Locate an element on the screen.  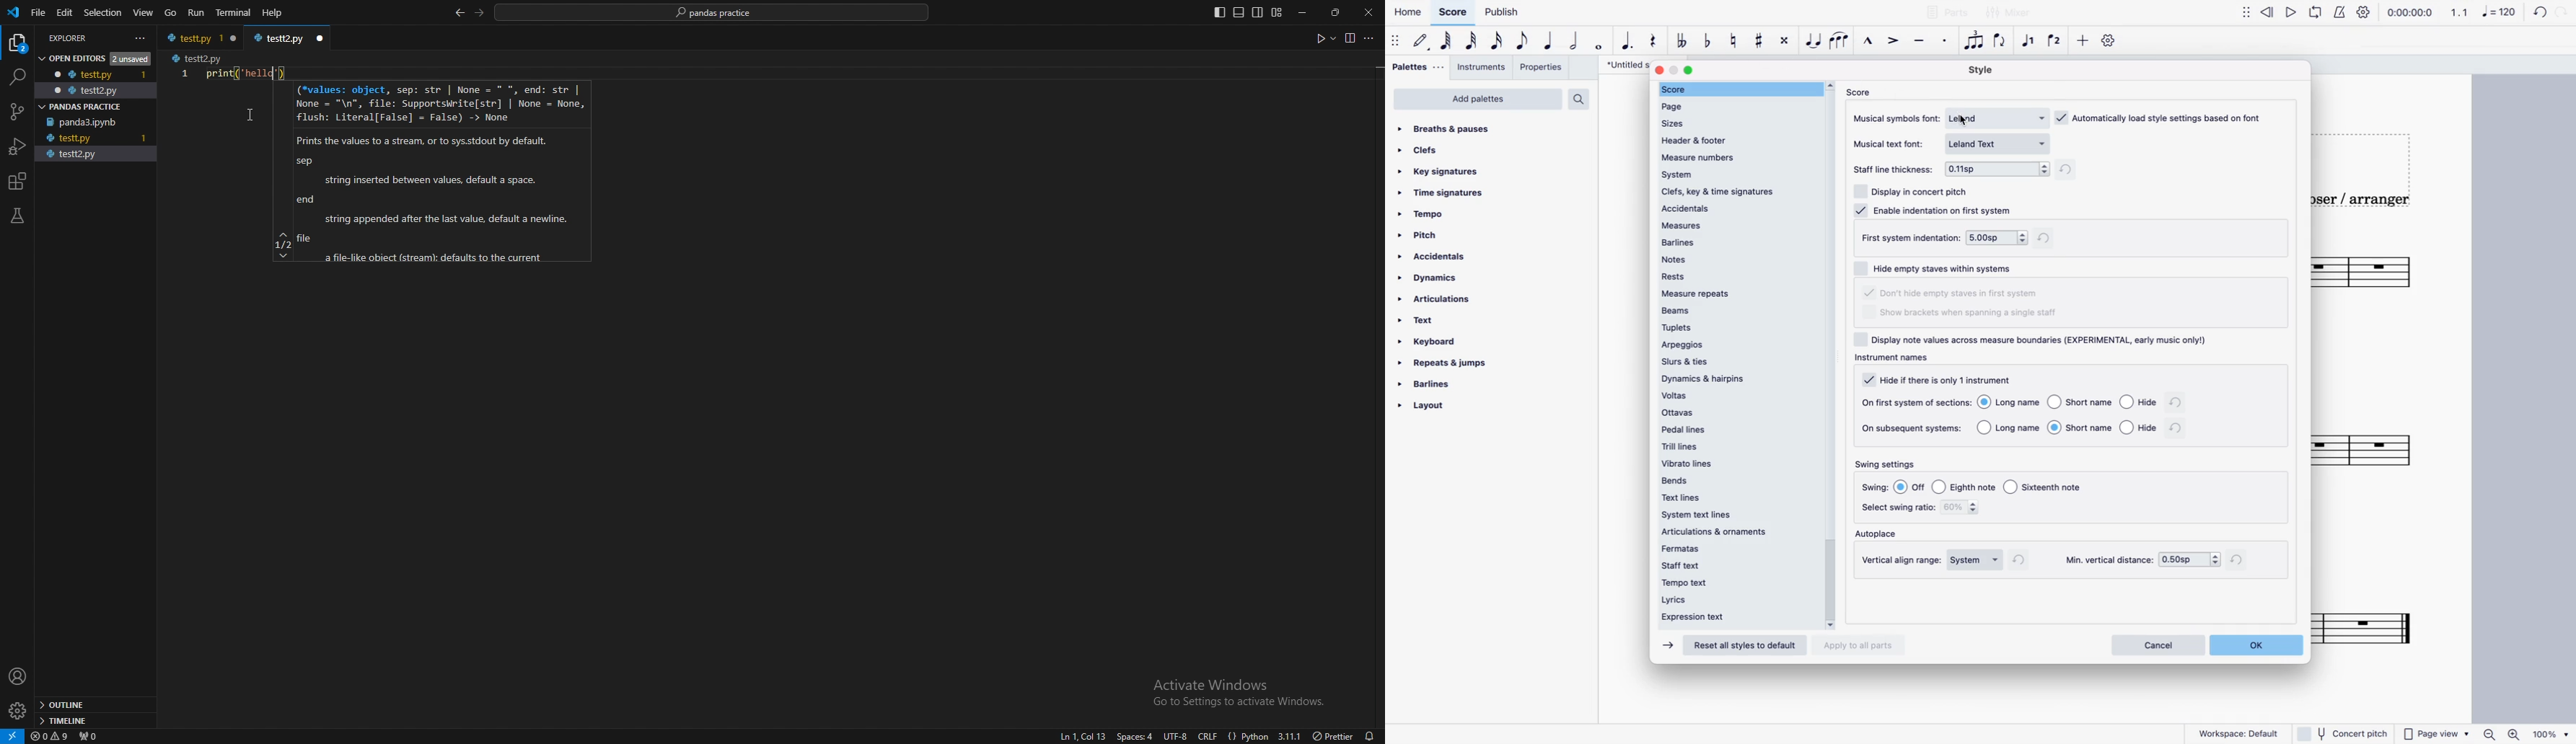
header & footer is located at coordinates (1737, 139).